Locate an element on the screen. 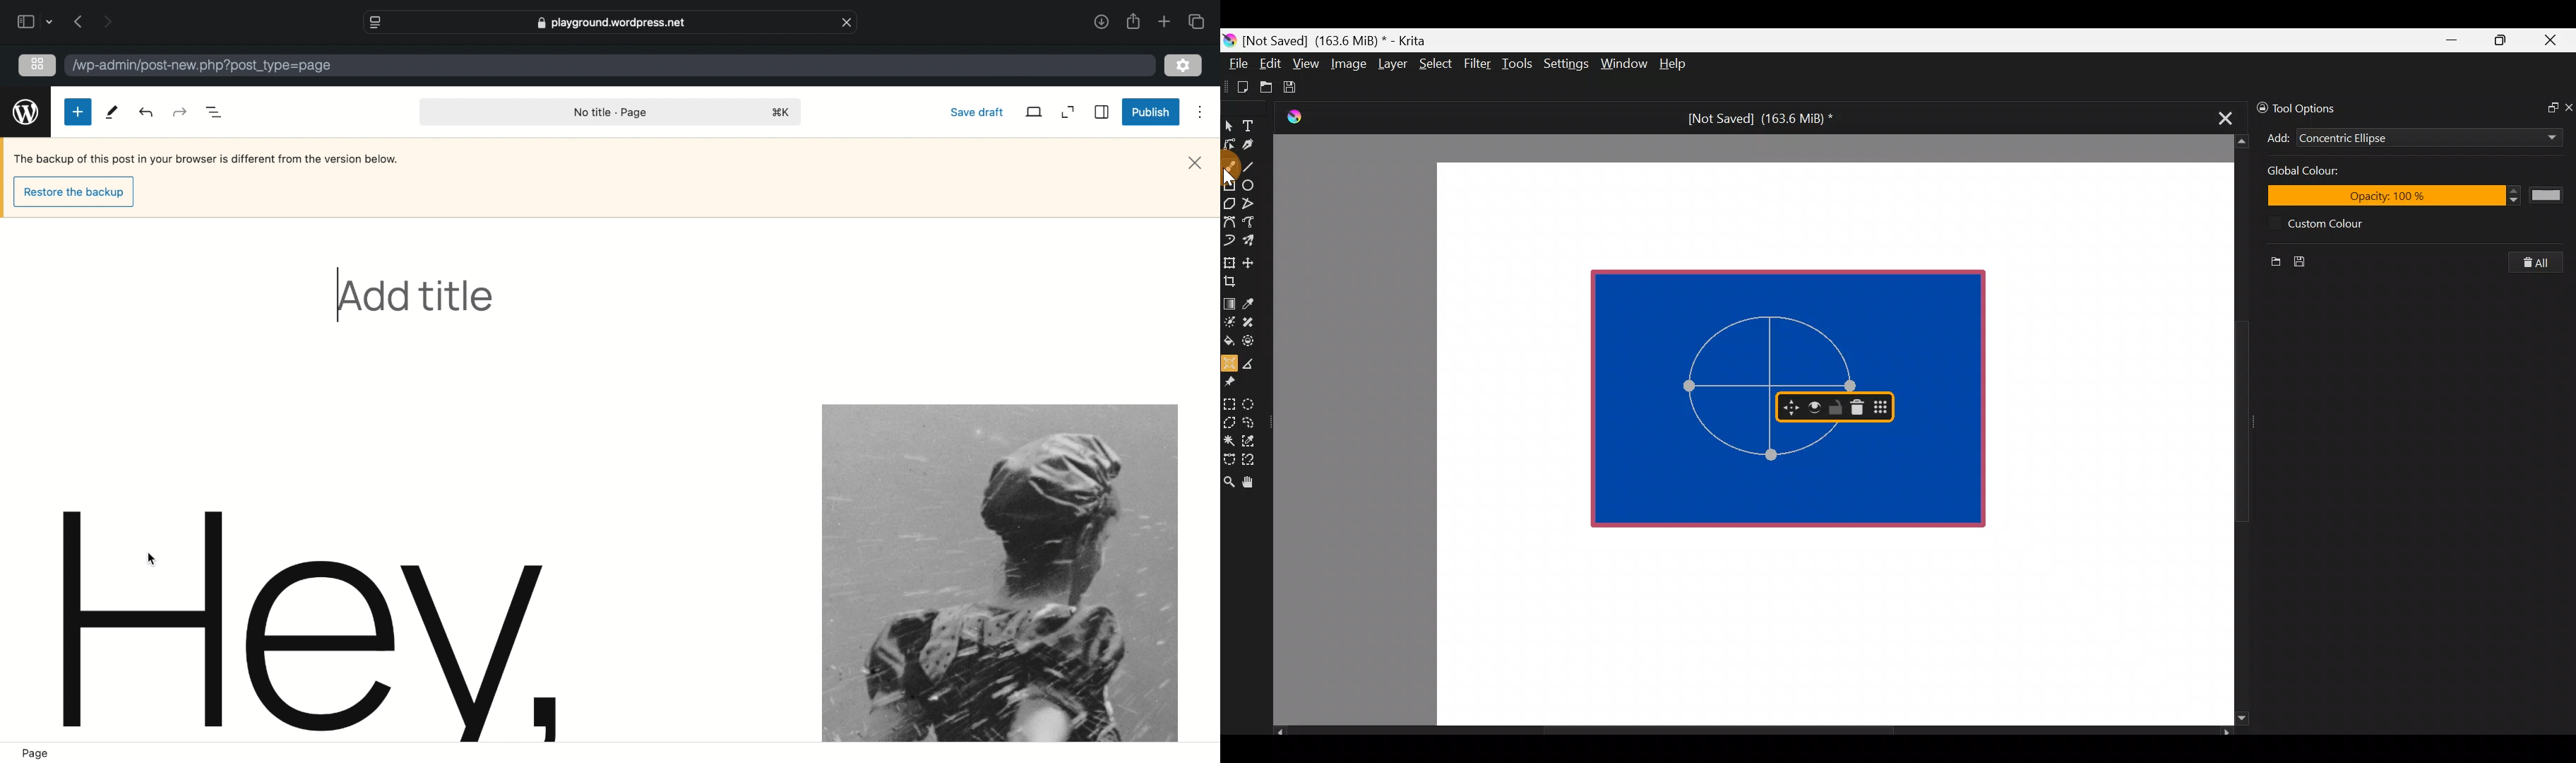 This screenshot has width=2576, height=784. Krita Logo is located at coordinates (1292, 117).